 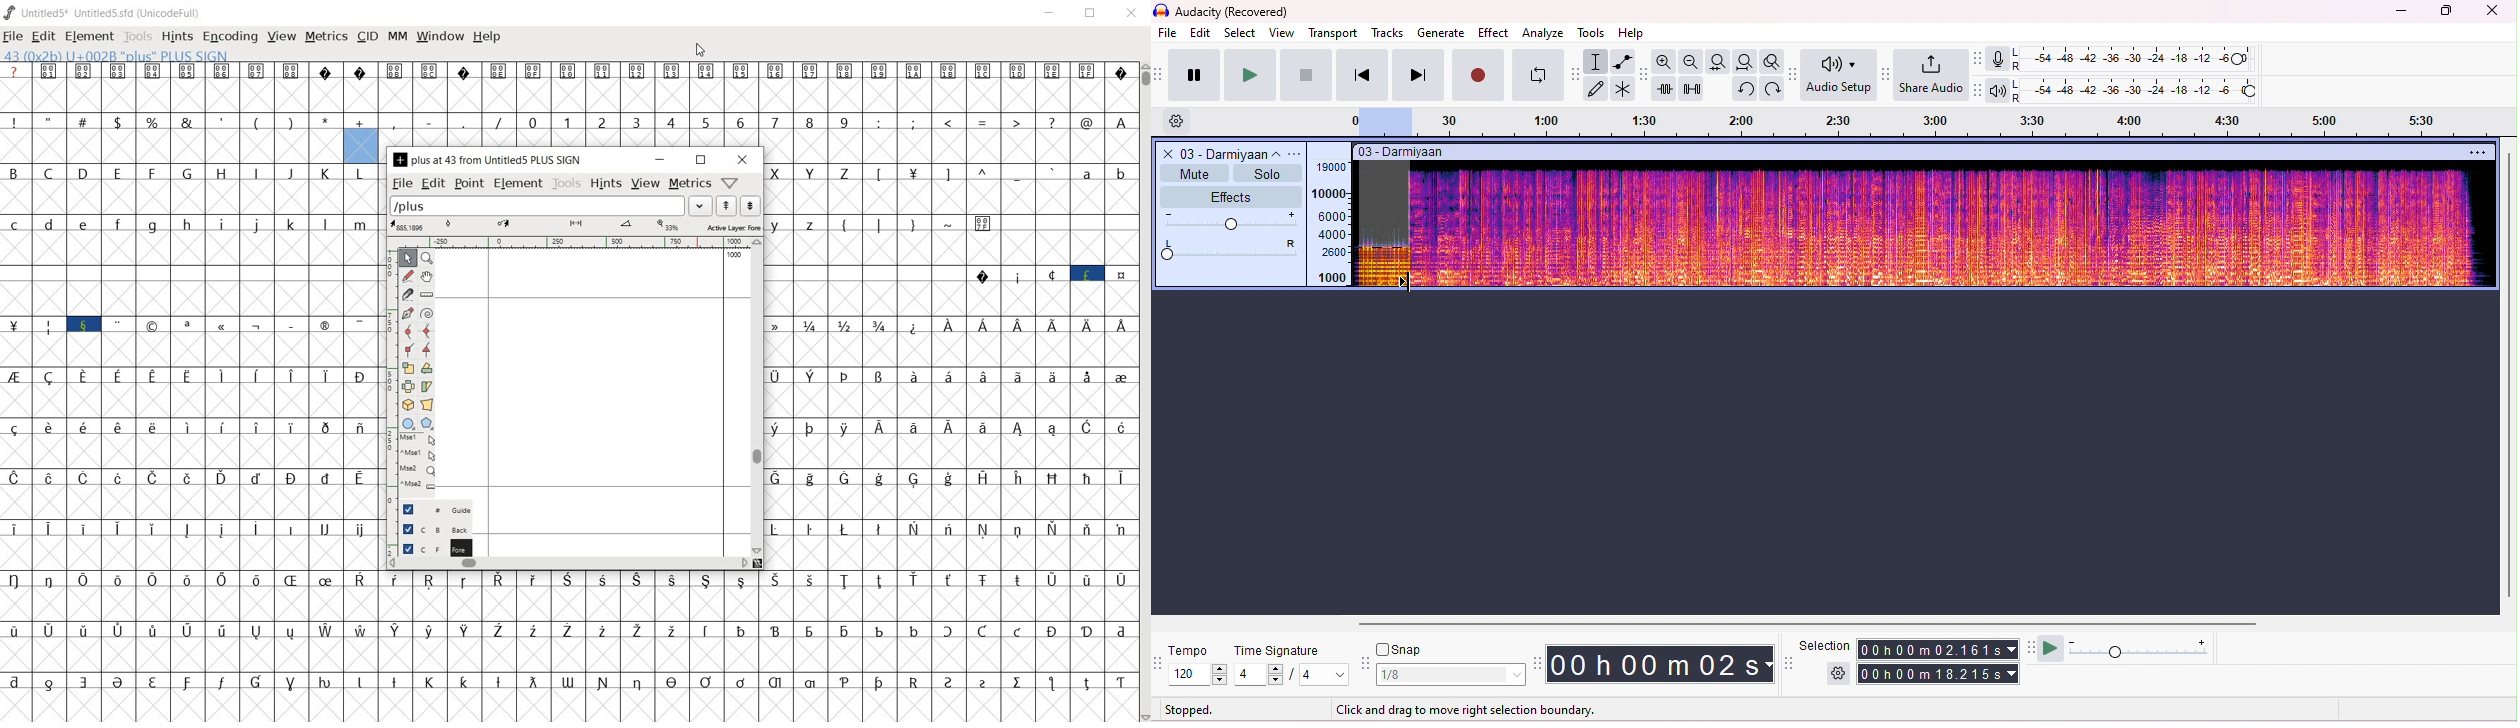 What do you see at coordinates (1408, 283) in the screenshot?
I see `cursor movement` at bounding box center [1408, 283].